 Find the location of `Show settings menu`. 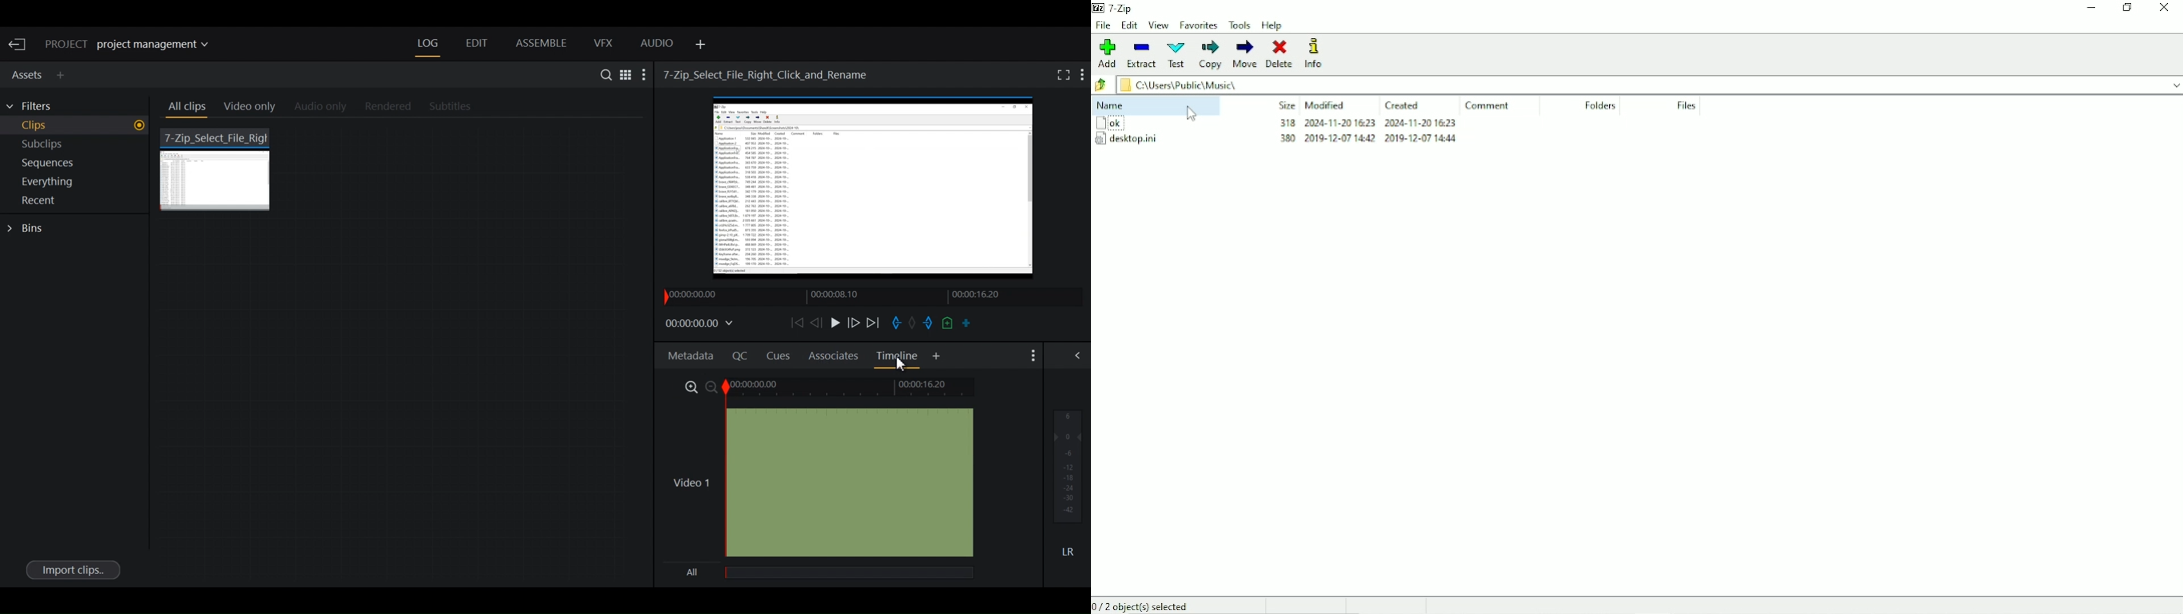

Show settings menu is located at coordinates (645, 74).